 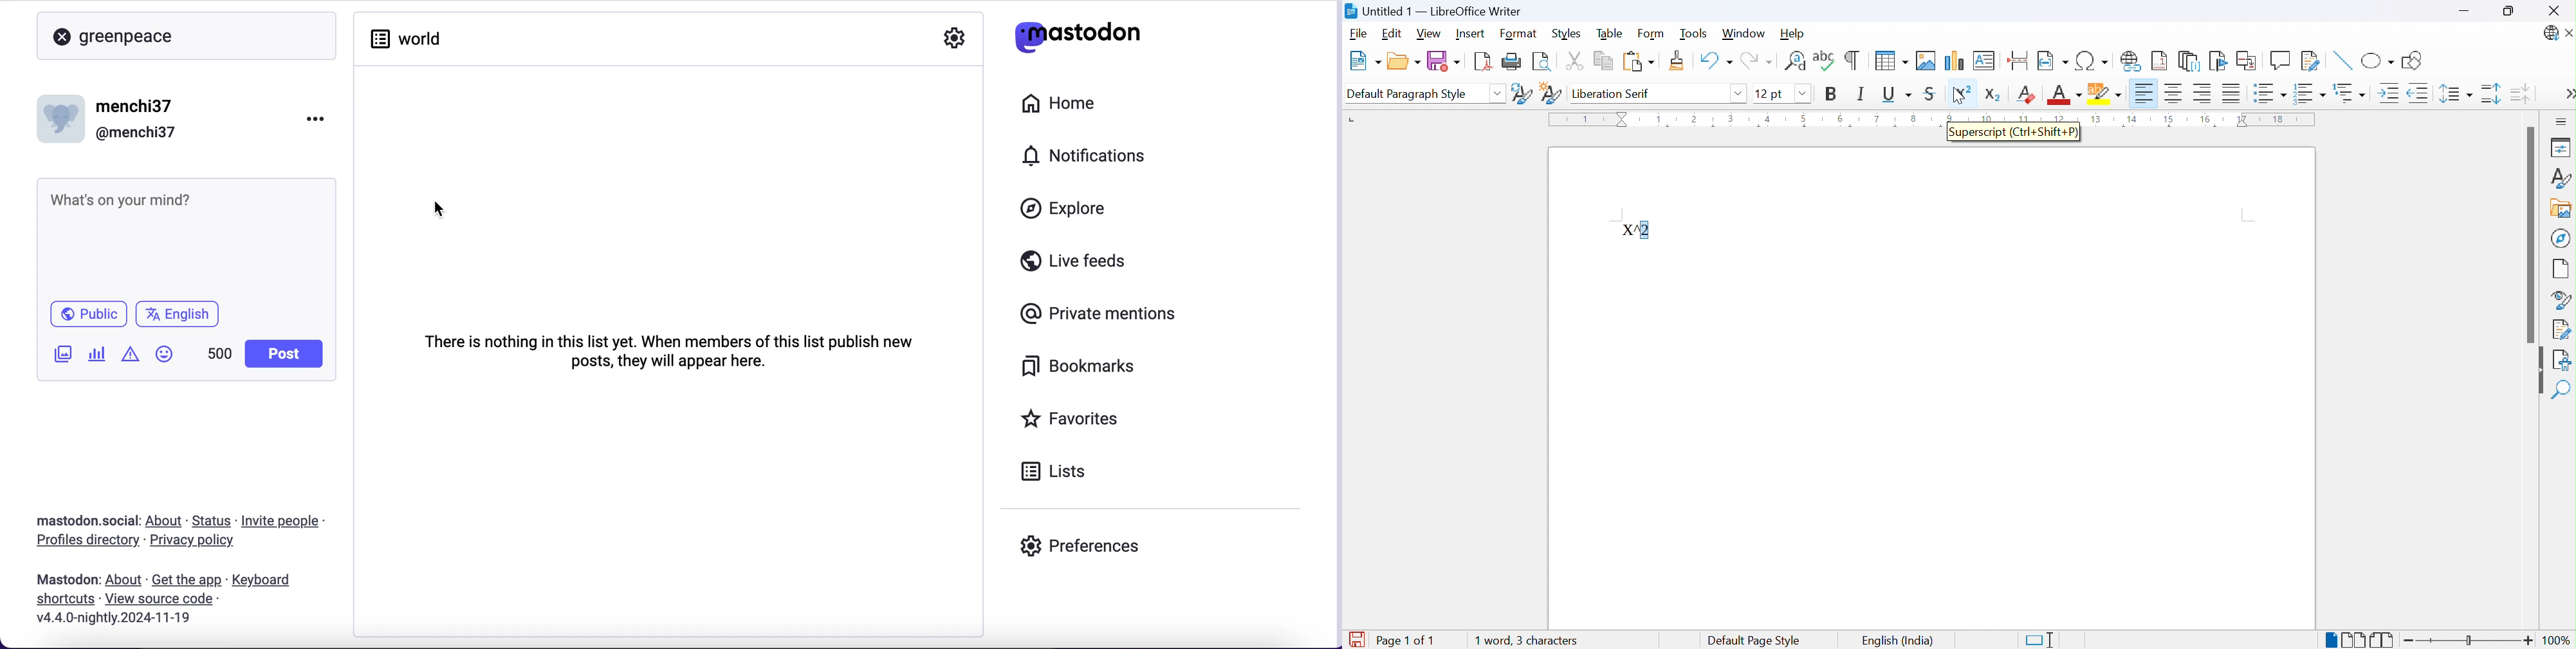 What do you see at coordinates (1073, 209) in the screenshot?
I see `explore` at bounding box center [1073, 209].